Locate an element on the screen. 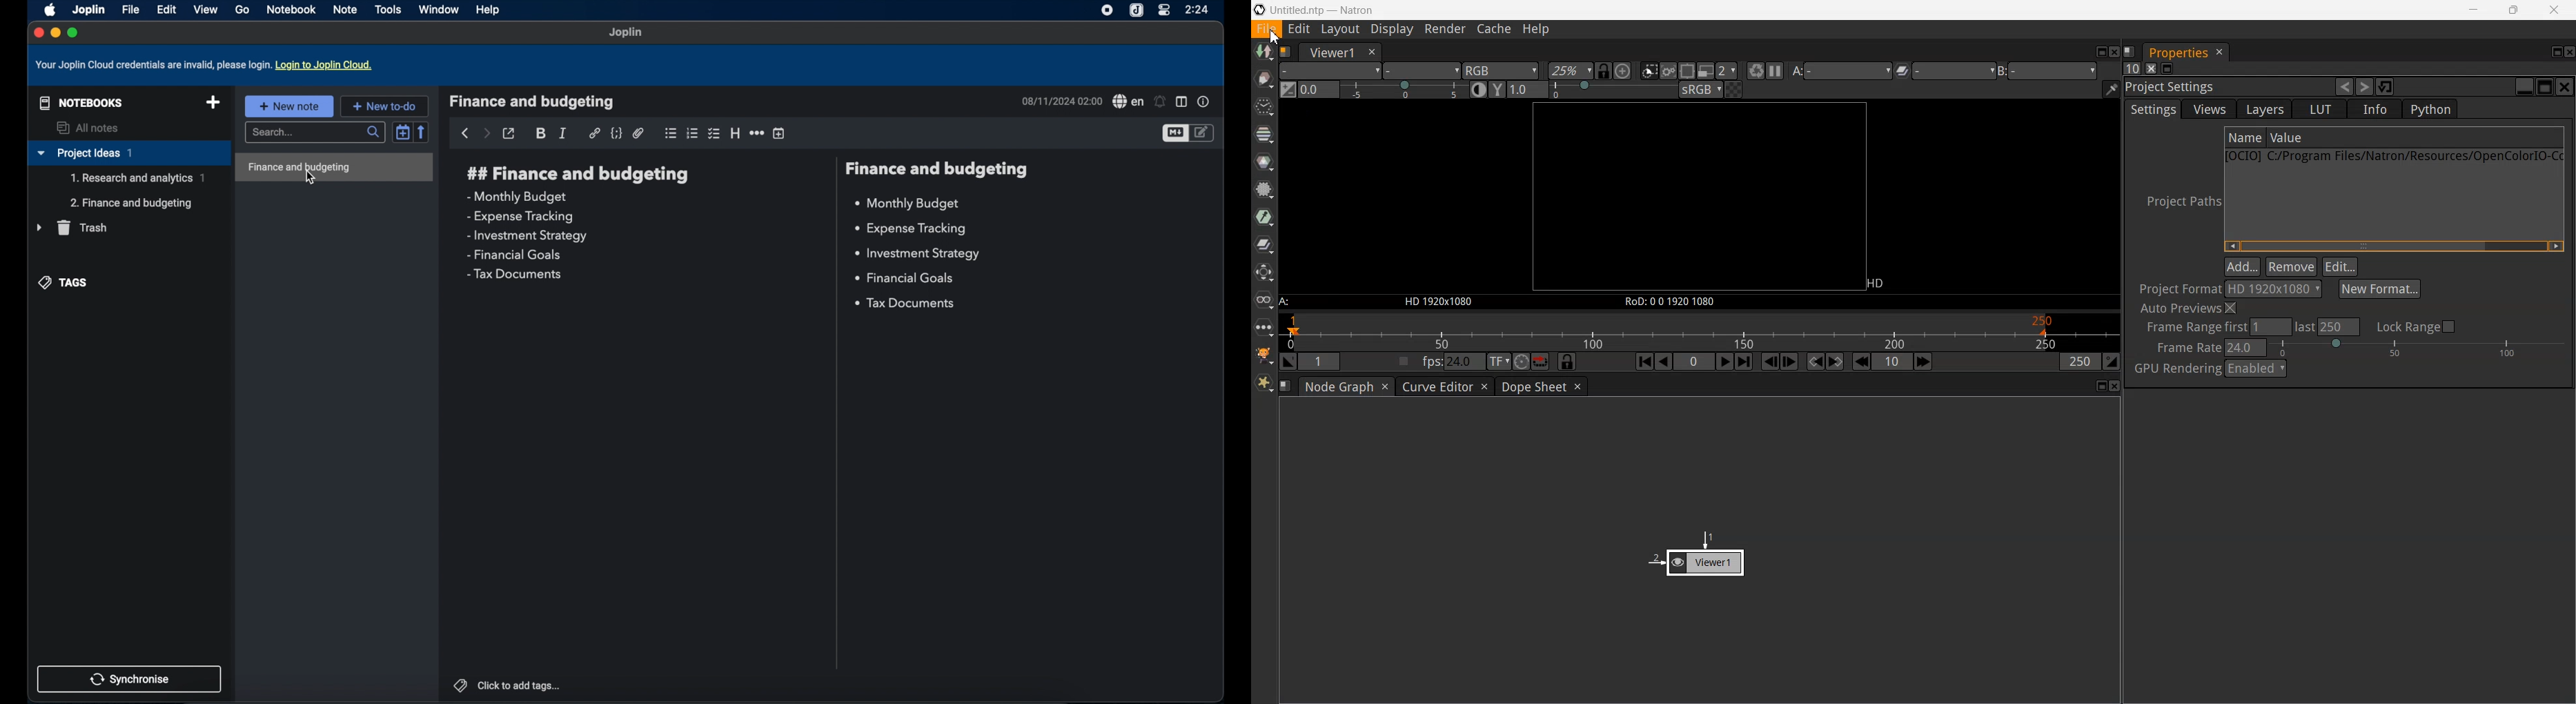 The width and height of the screenshot is (2576, 728). numbered list is located at coordinates (693, 133).